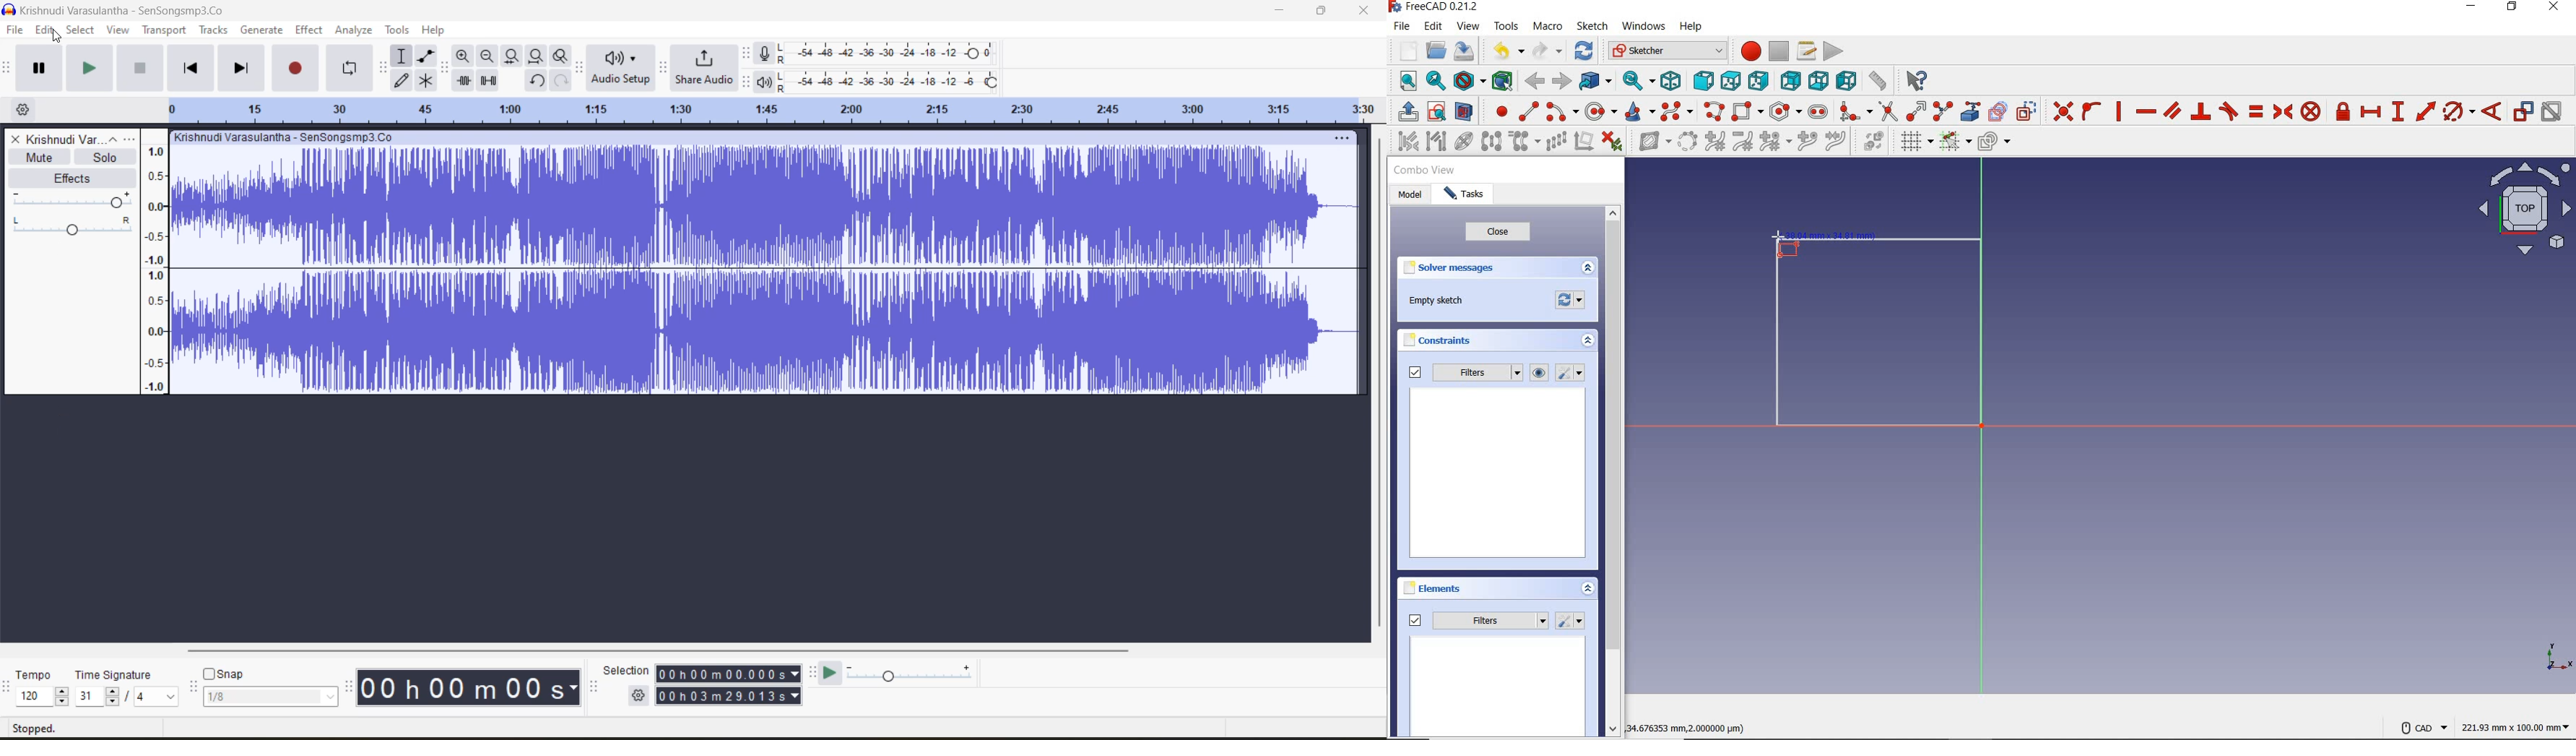 The height and width of the screenshot is (756, 2576). Describe the element at coordinates (1790, 81) in the screenshot. I see `rear` at that location.